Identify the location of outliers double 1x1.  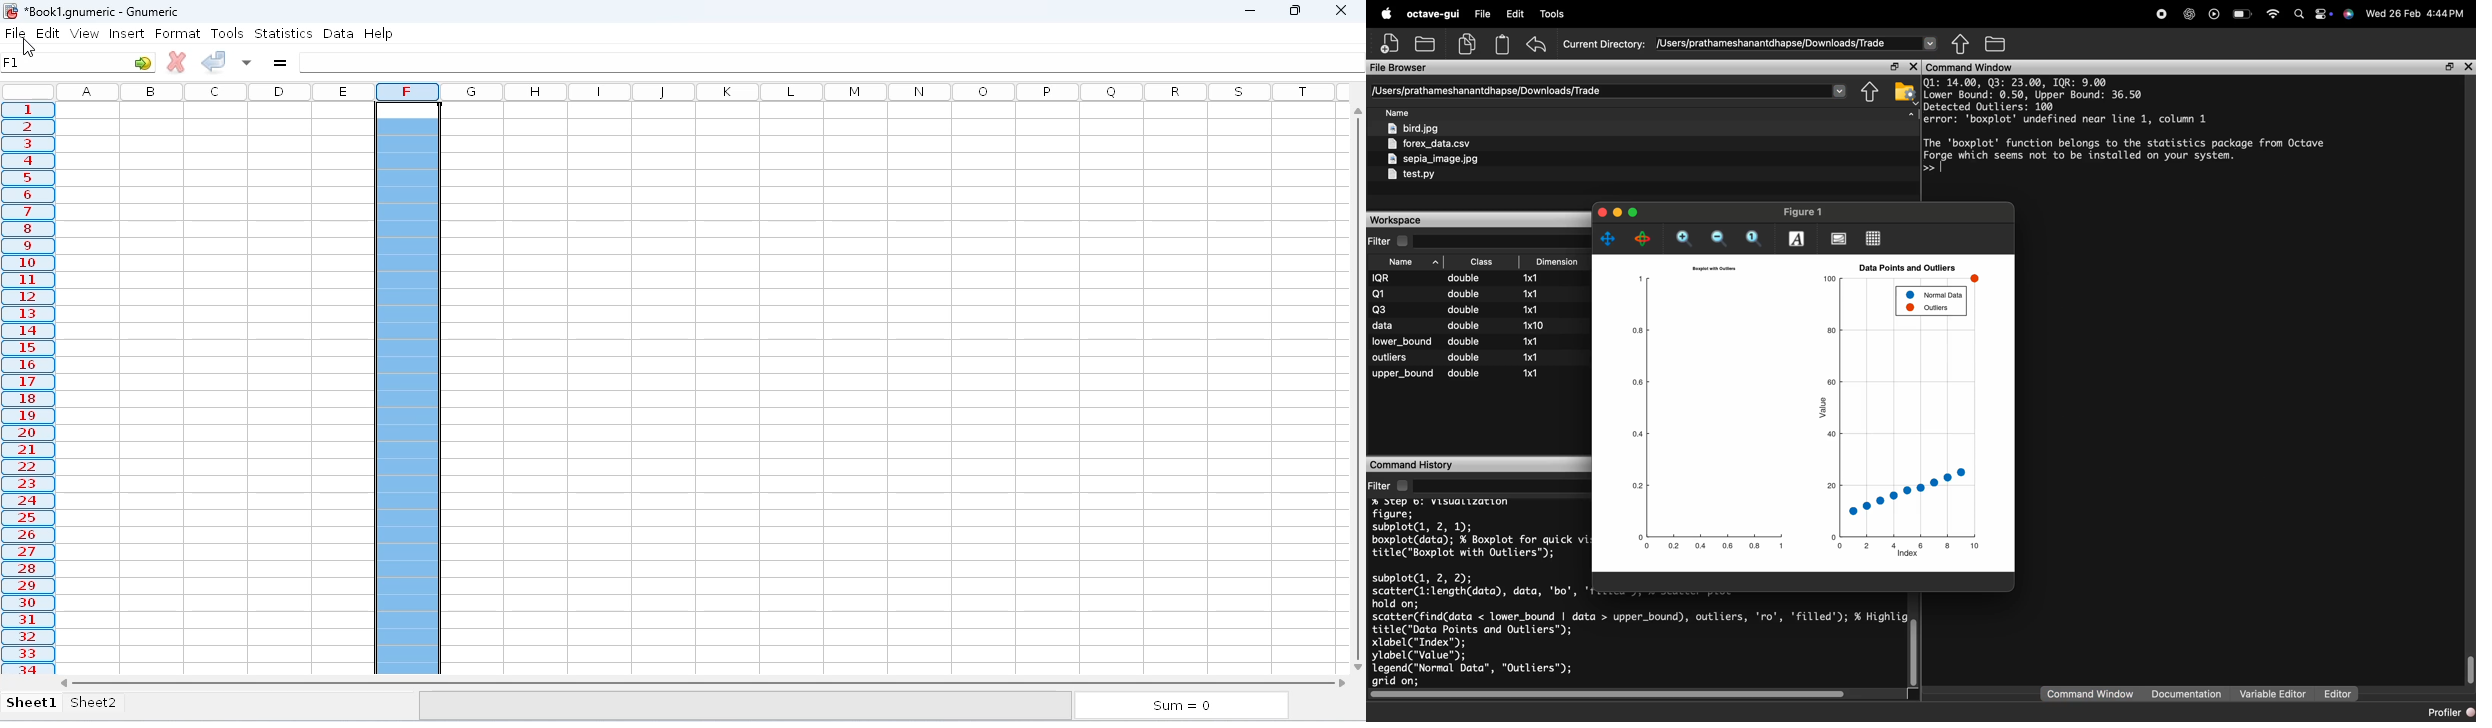
(1456, 358).